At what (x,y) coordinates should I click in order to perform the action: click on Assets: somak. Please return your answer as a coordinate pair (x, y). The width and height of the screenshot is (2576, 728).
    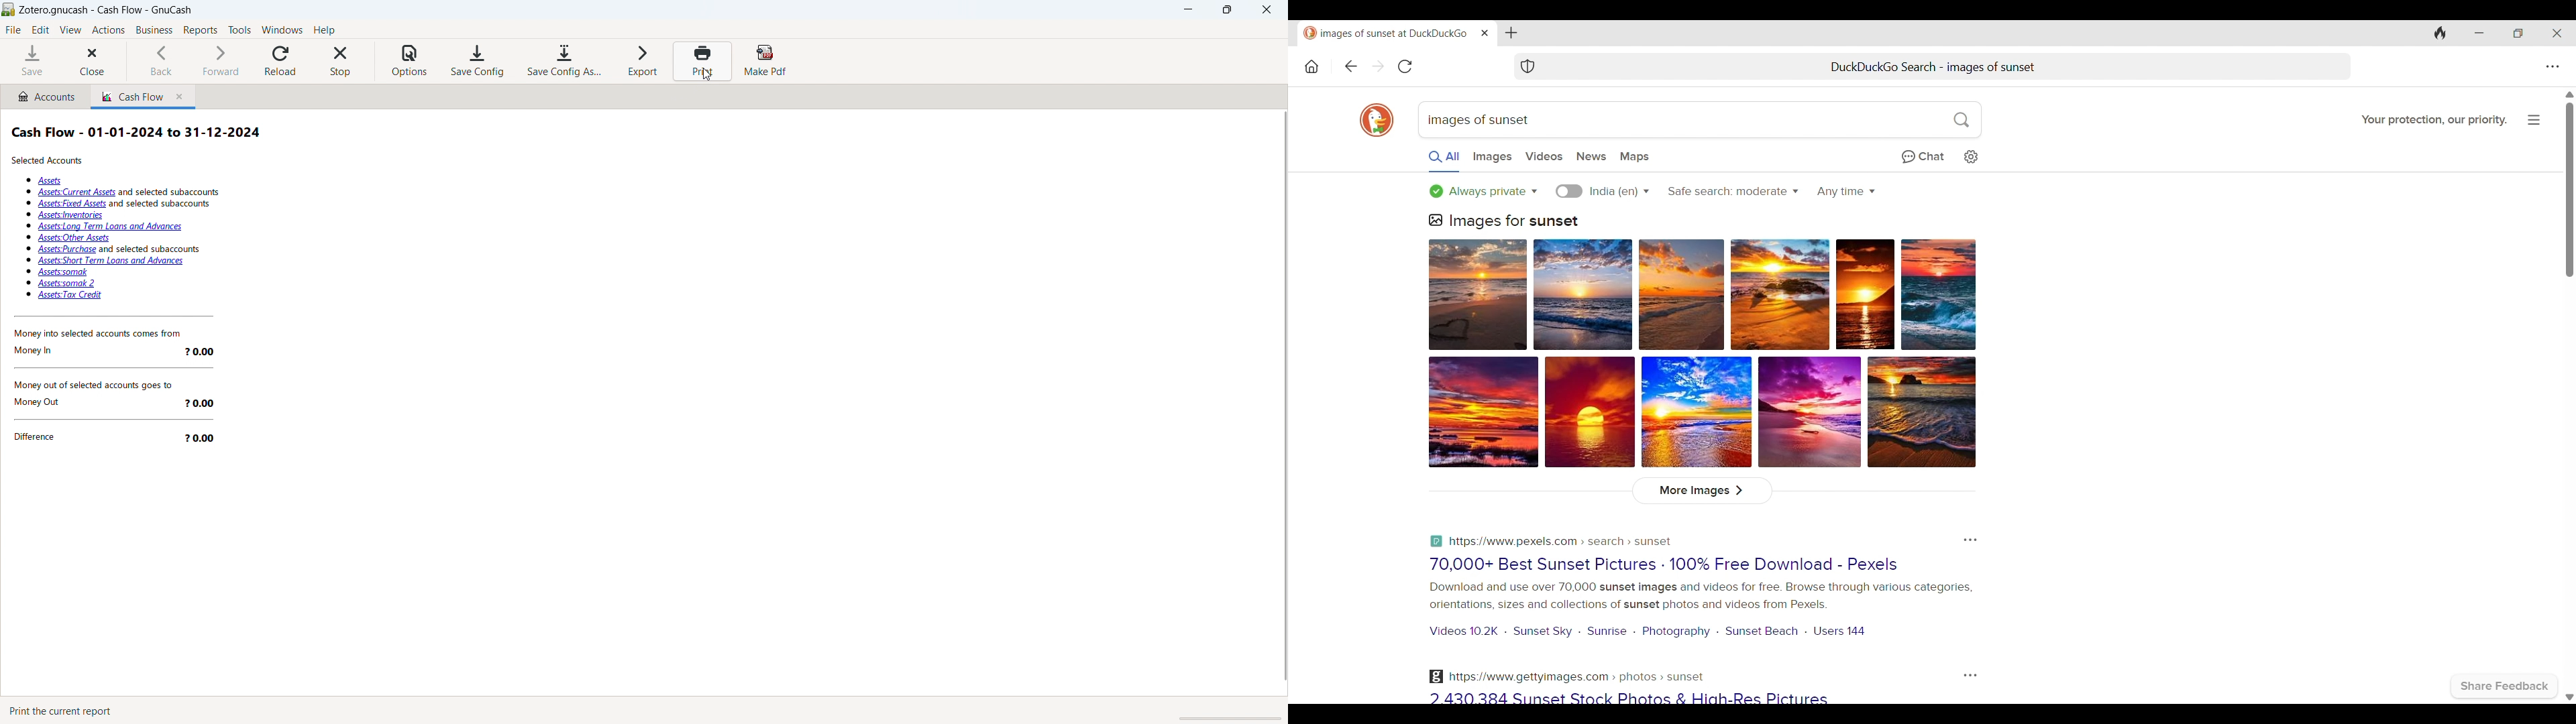
    Looking at the image, I should click on (63, 273).